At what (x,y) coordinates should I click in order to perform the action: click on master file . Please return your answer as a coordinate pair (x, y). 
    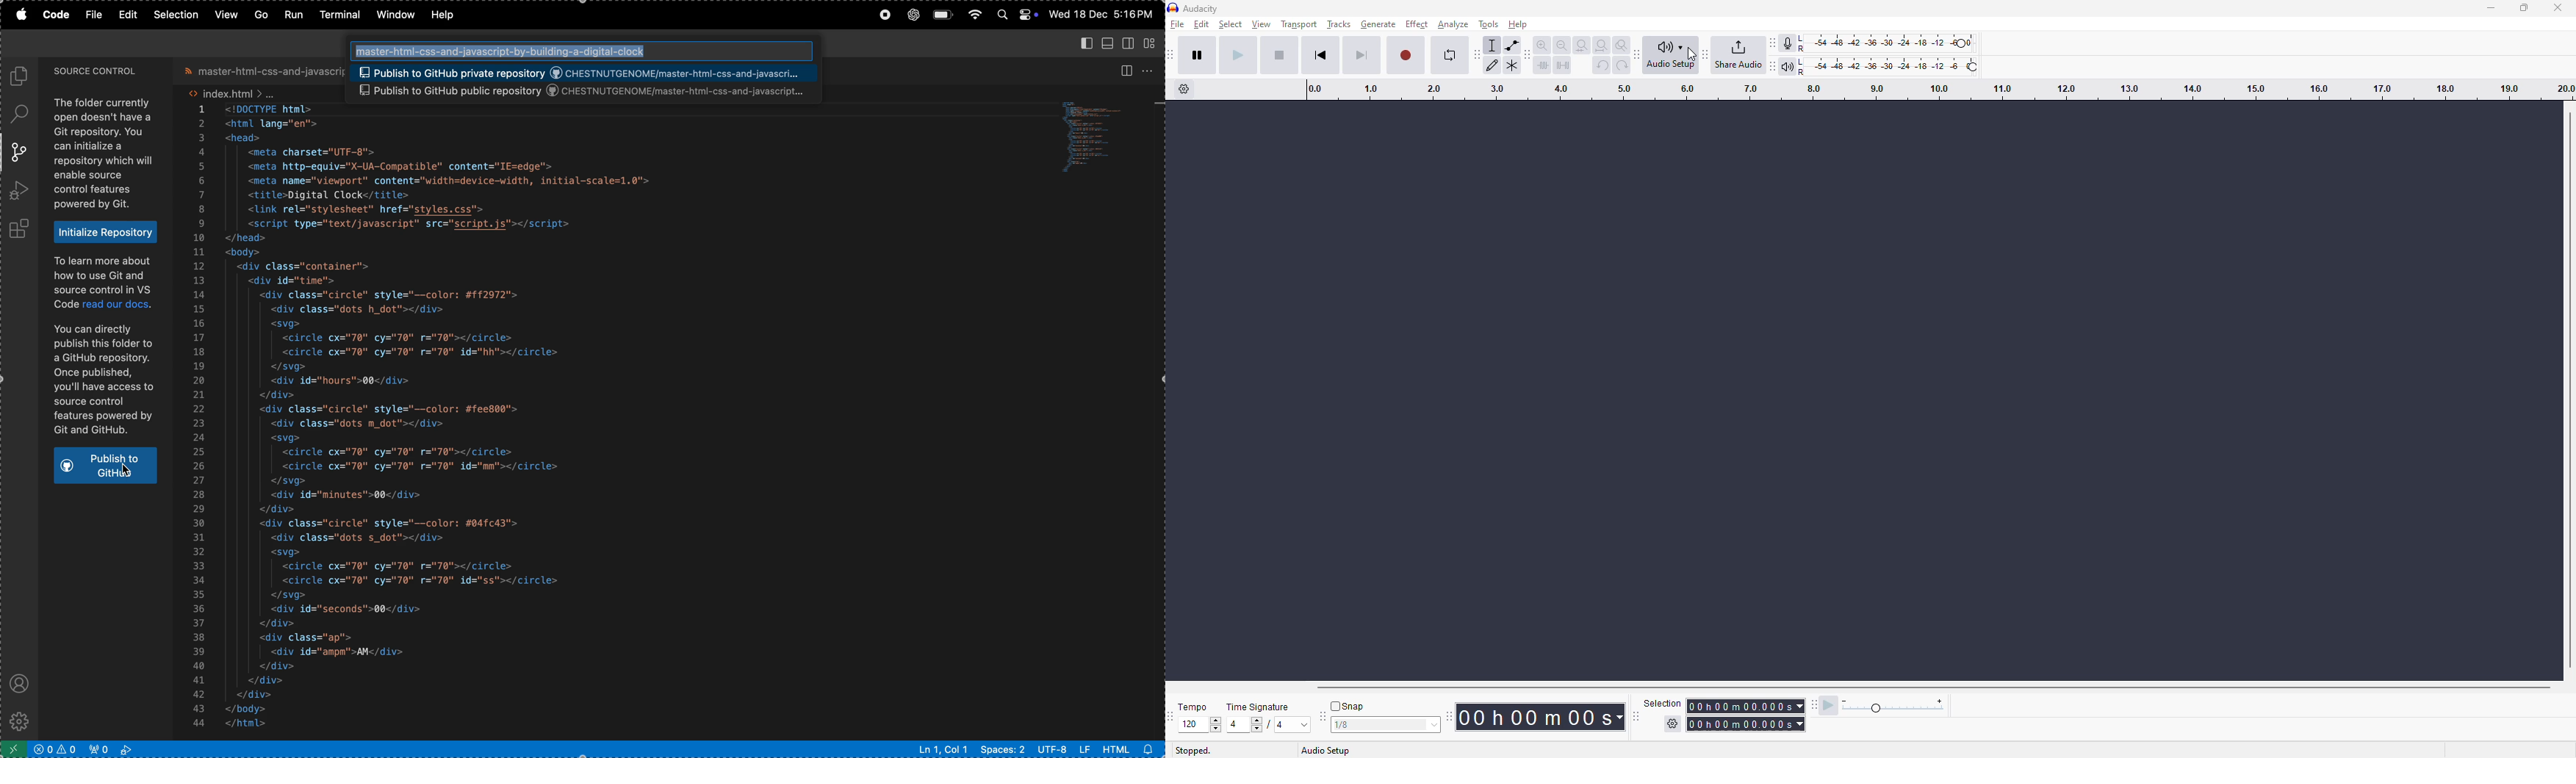
    Looking at the image, I should click on (264, 71).